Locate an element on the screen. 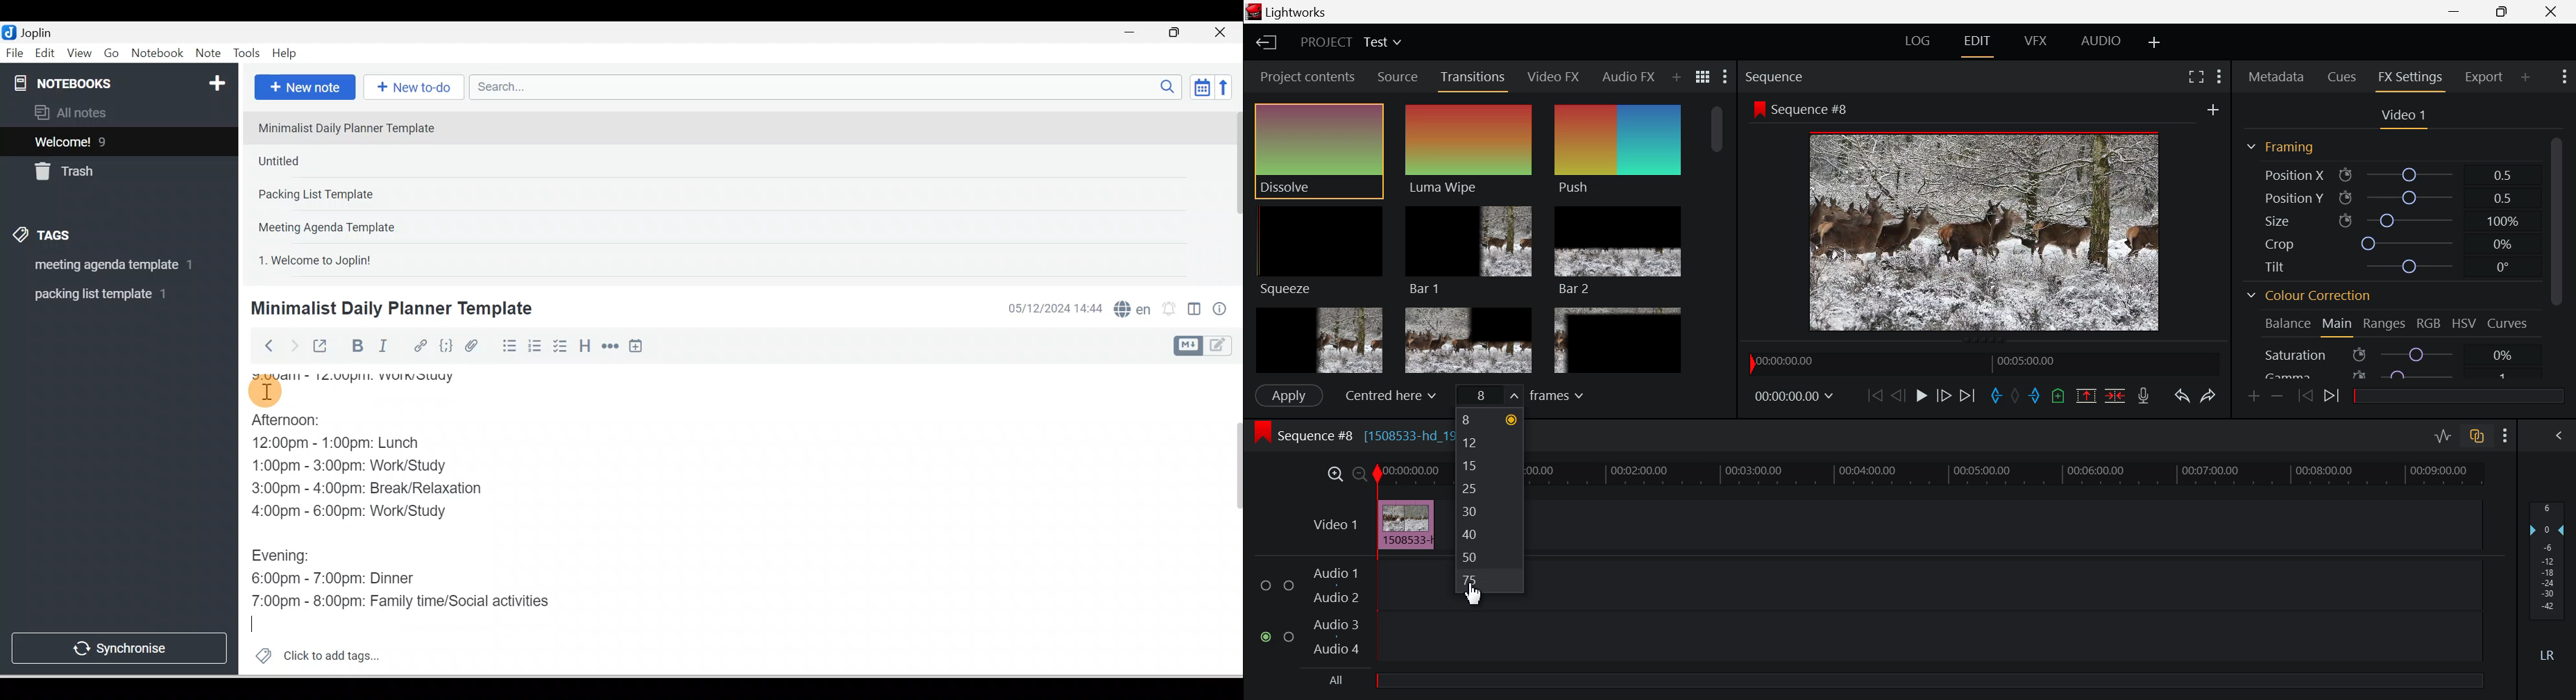 The width and height of the screenshot is (2576, 700). 4:00pm - 6:00pm: Work/Study is located at coordinates (352, 511).